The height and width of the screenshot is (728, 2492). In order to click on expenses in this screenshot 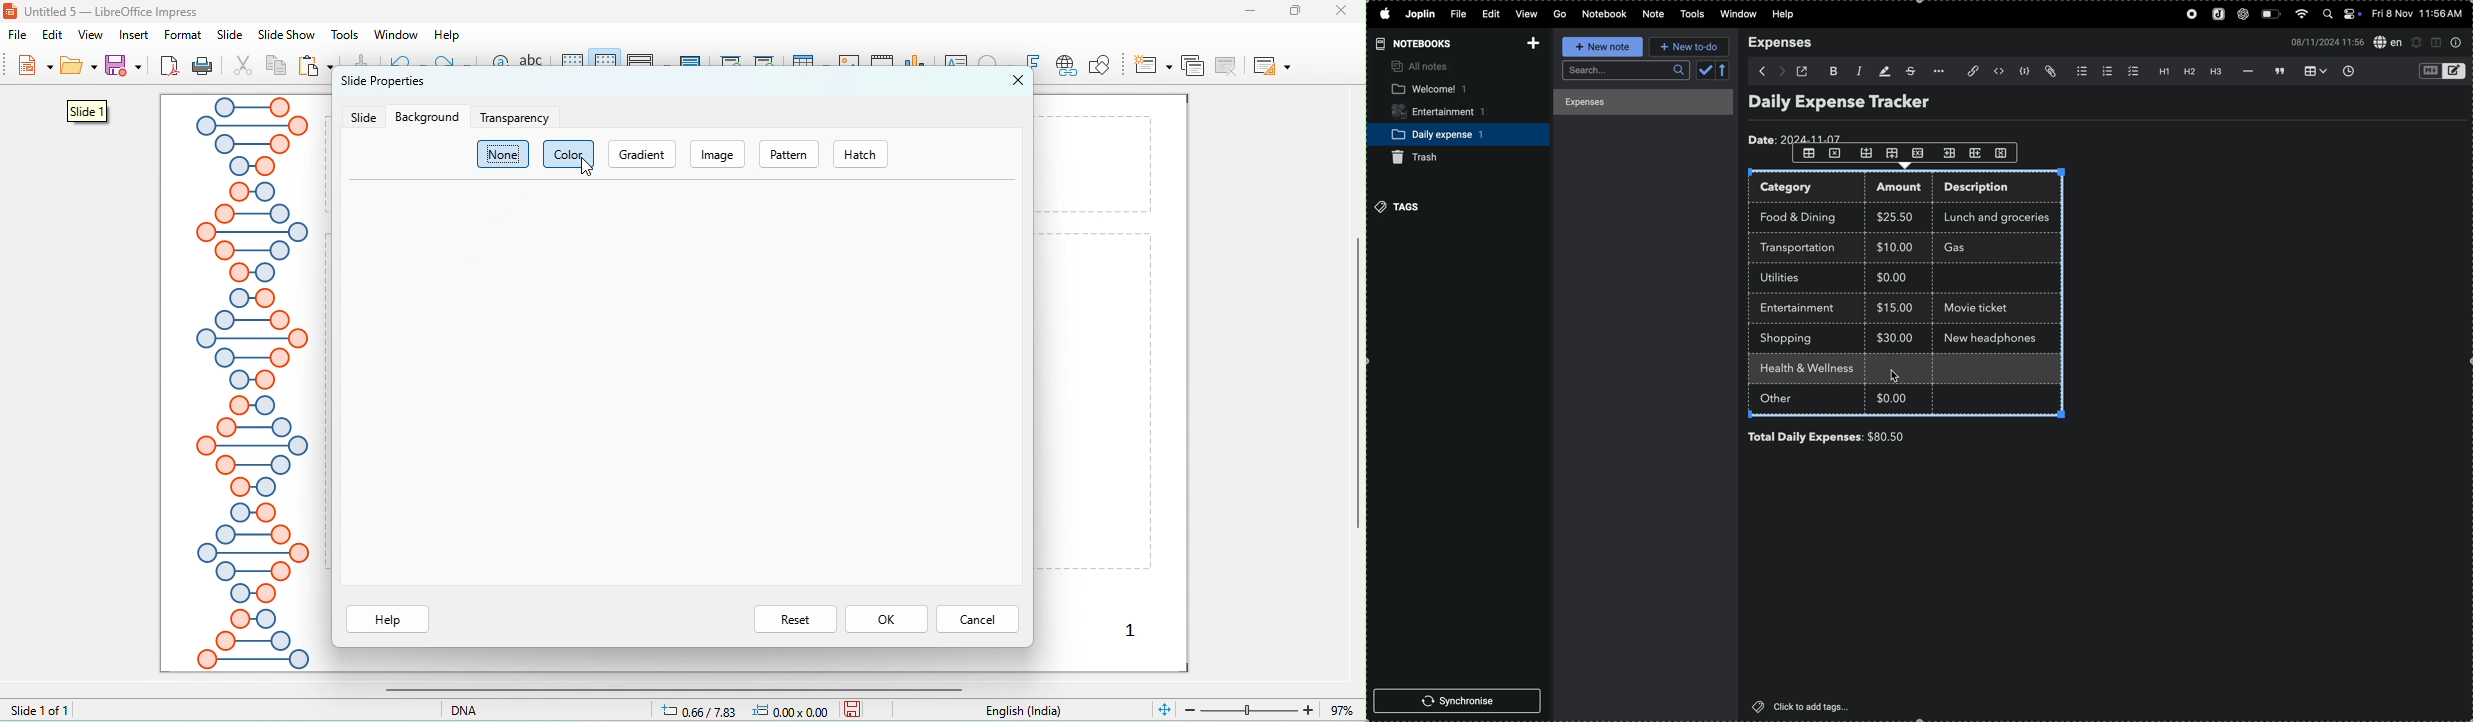, I will do `click(1635, 104)`.